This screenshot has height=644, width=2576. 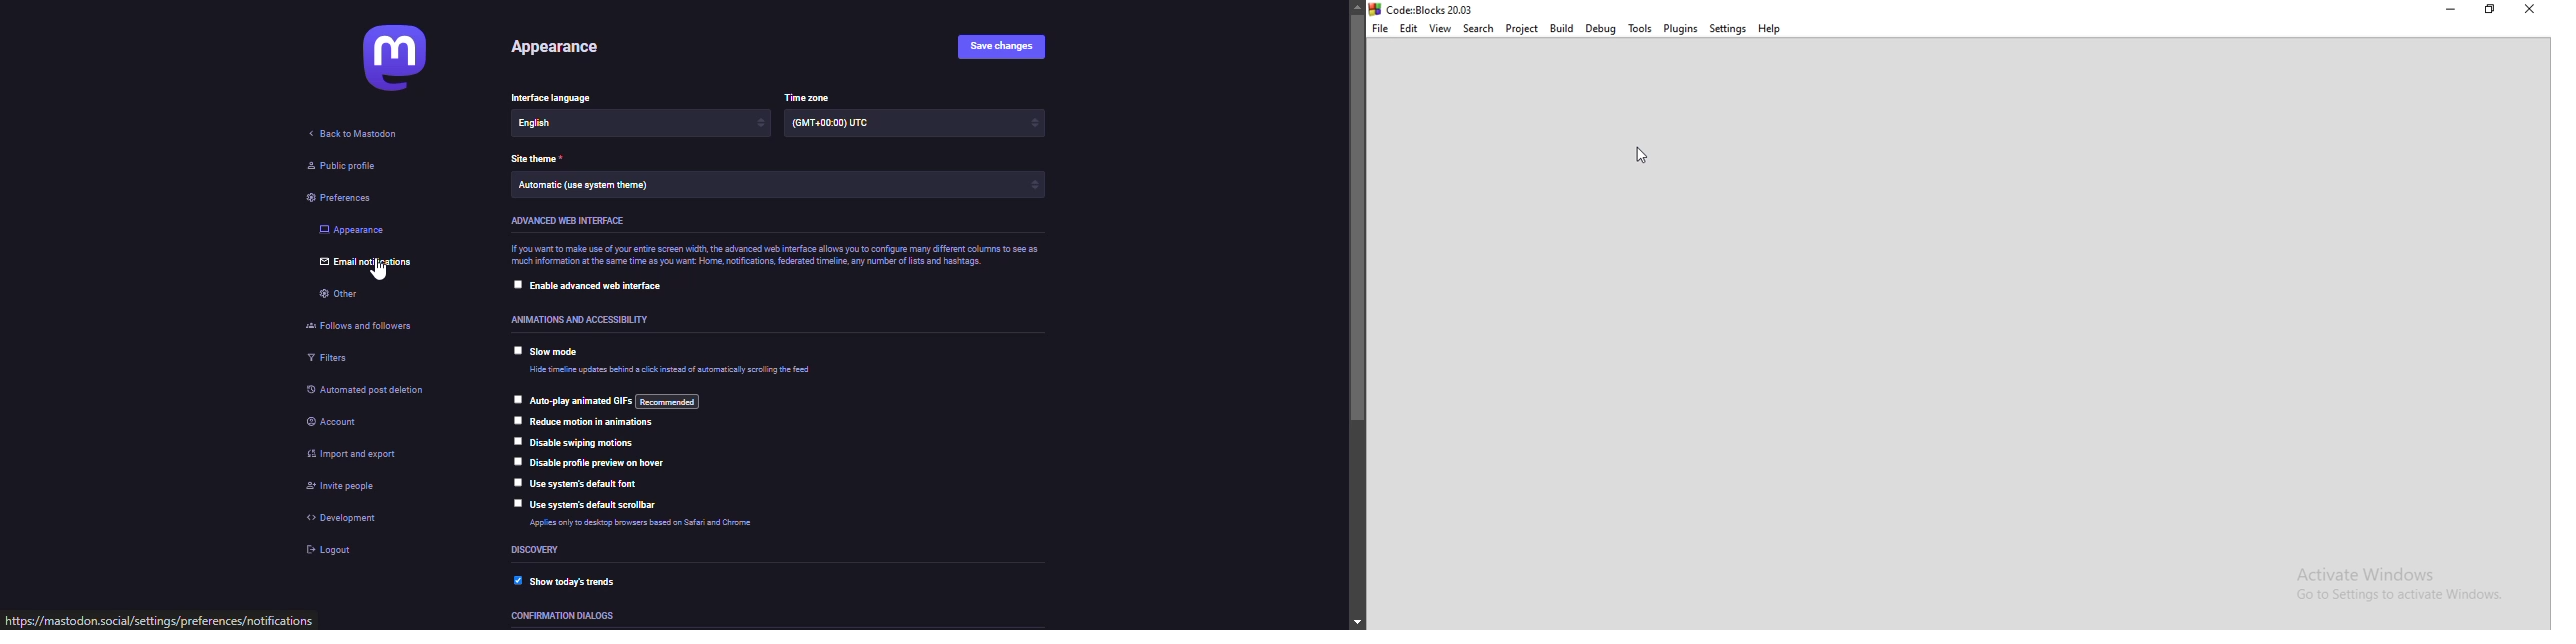 What do you see at coordinates (603, 462) in the screenshot?
I see `disable profile preview on hover` at bounding box center [603, 462].